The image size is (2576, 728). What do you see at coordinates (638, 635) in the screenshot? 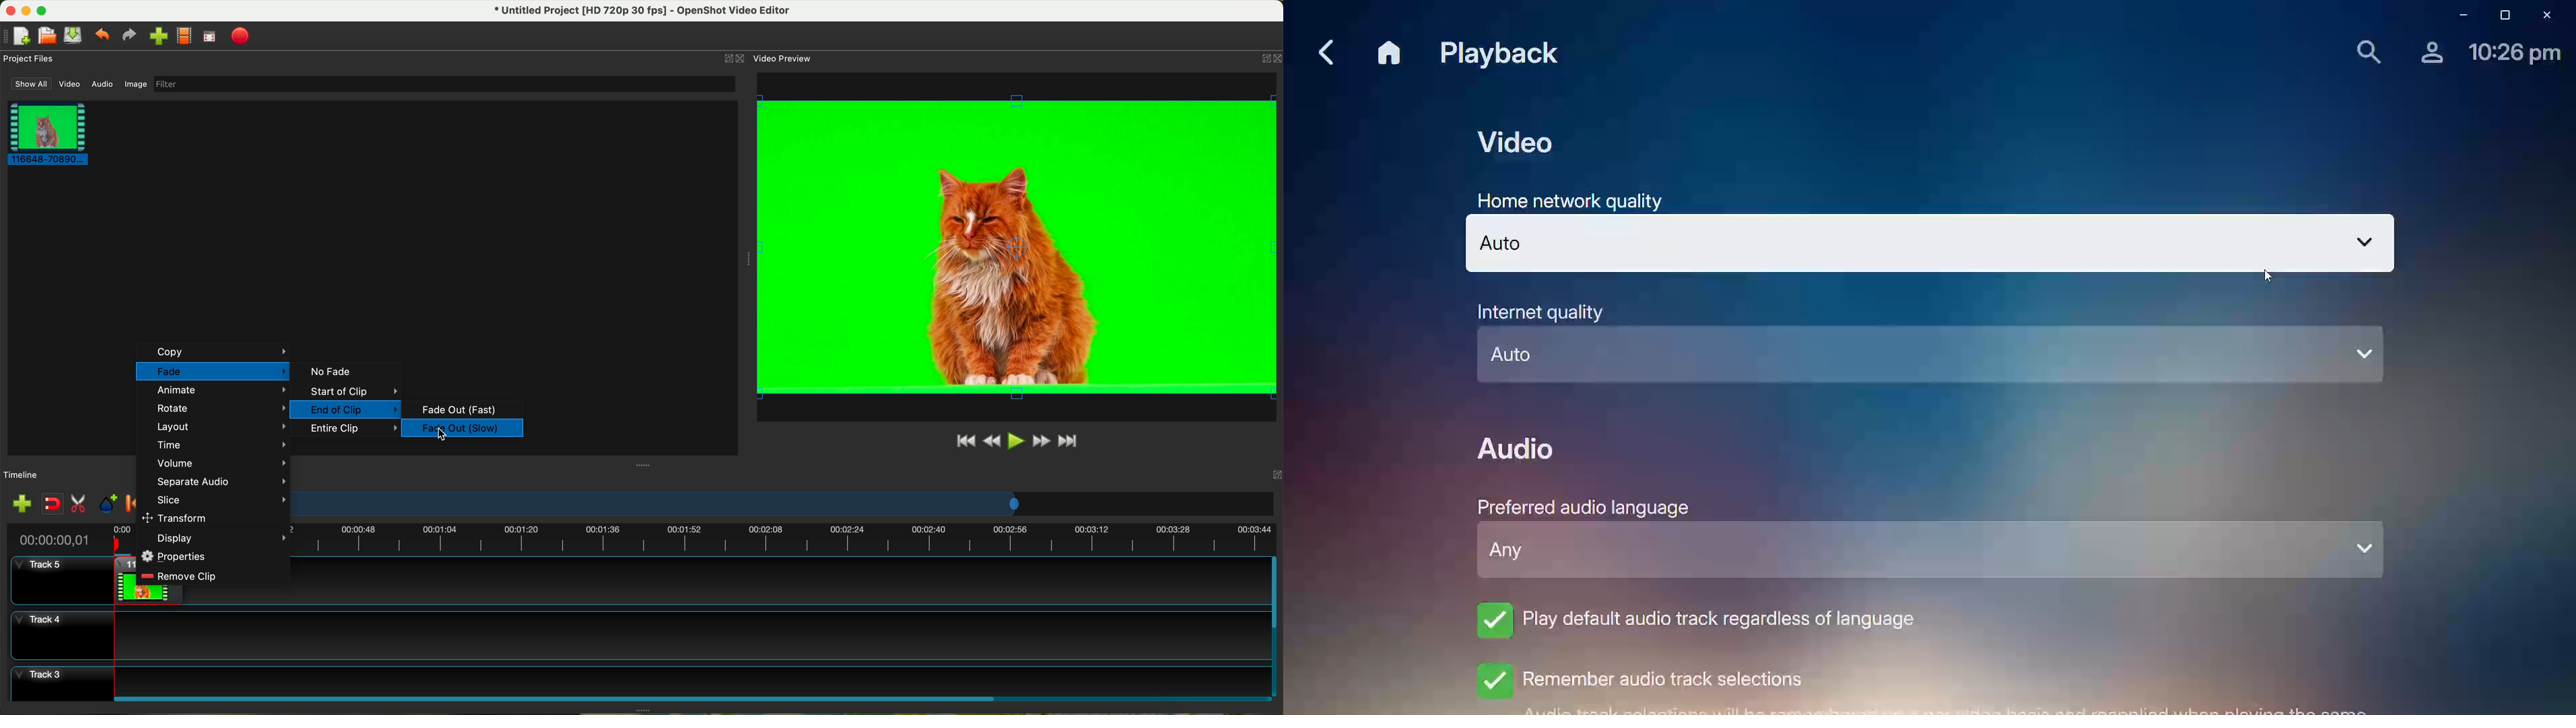
I see `track 4` at bounding box center [638, 635].